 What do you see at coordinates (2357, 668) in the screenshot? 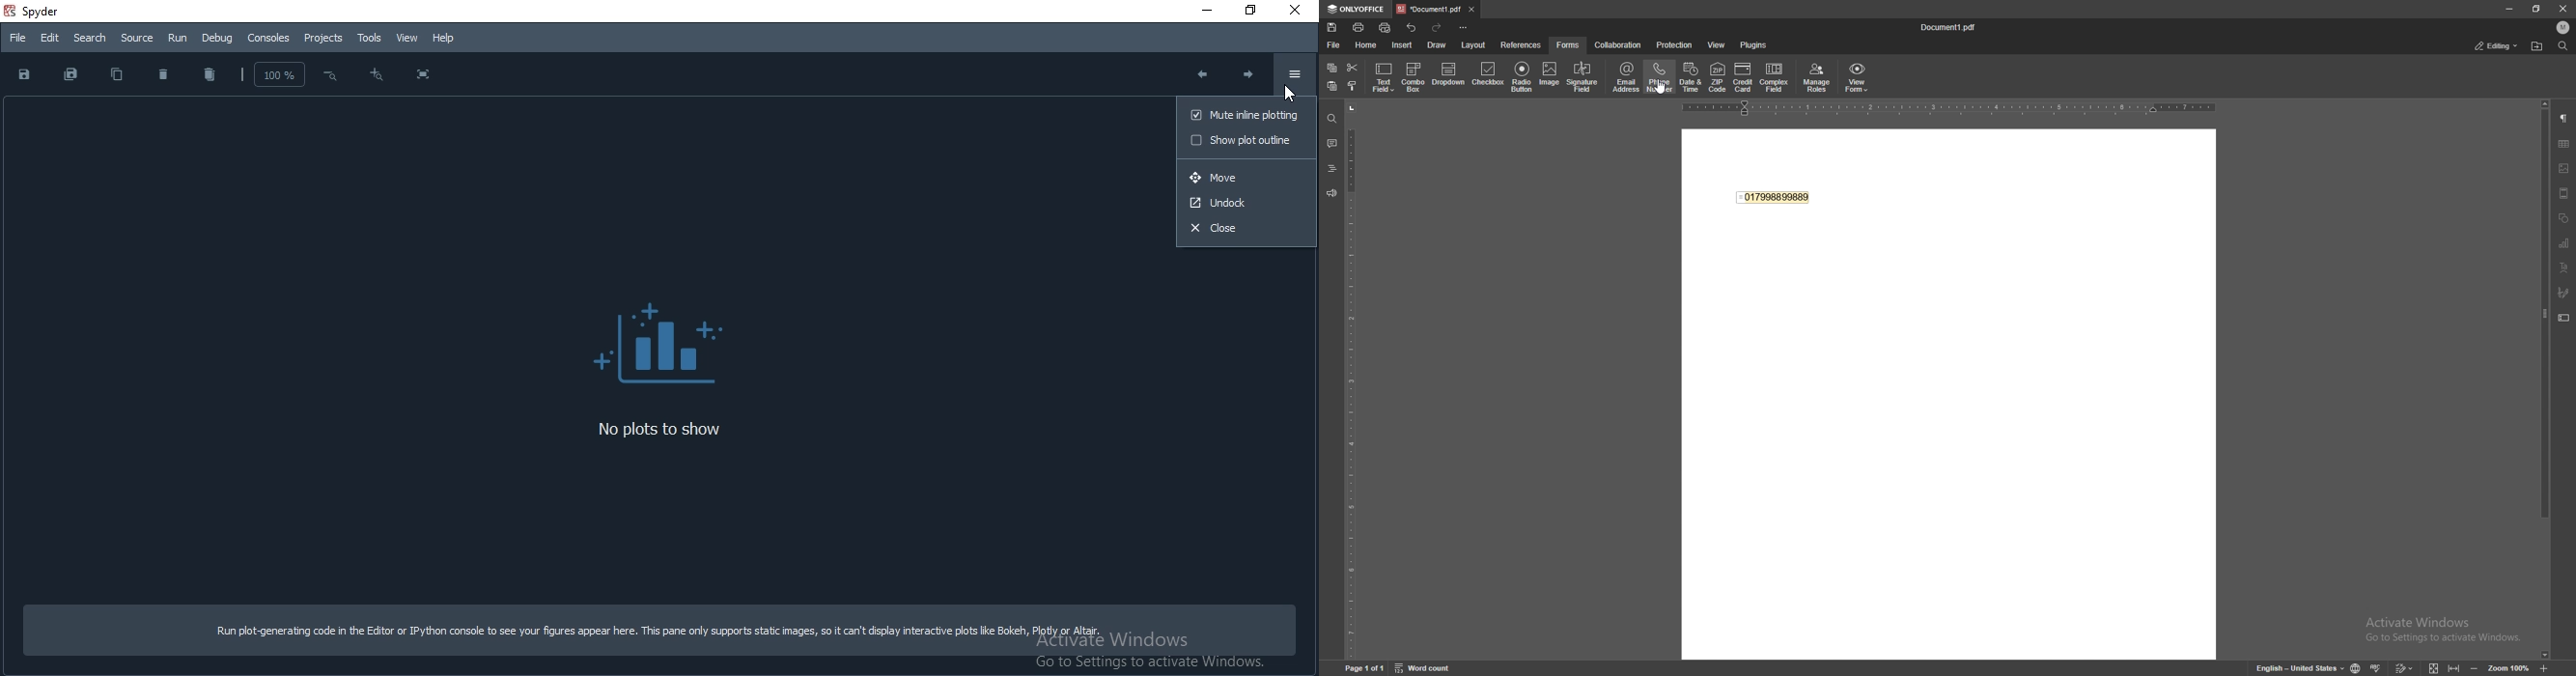
I see `change doc language` at bounding box center [2357, 668].